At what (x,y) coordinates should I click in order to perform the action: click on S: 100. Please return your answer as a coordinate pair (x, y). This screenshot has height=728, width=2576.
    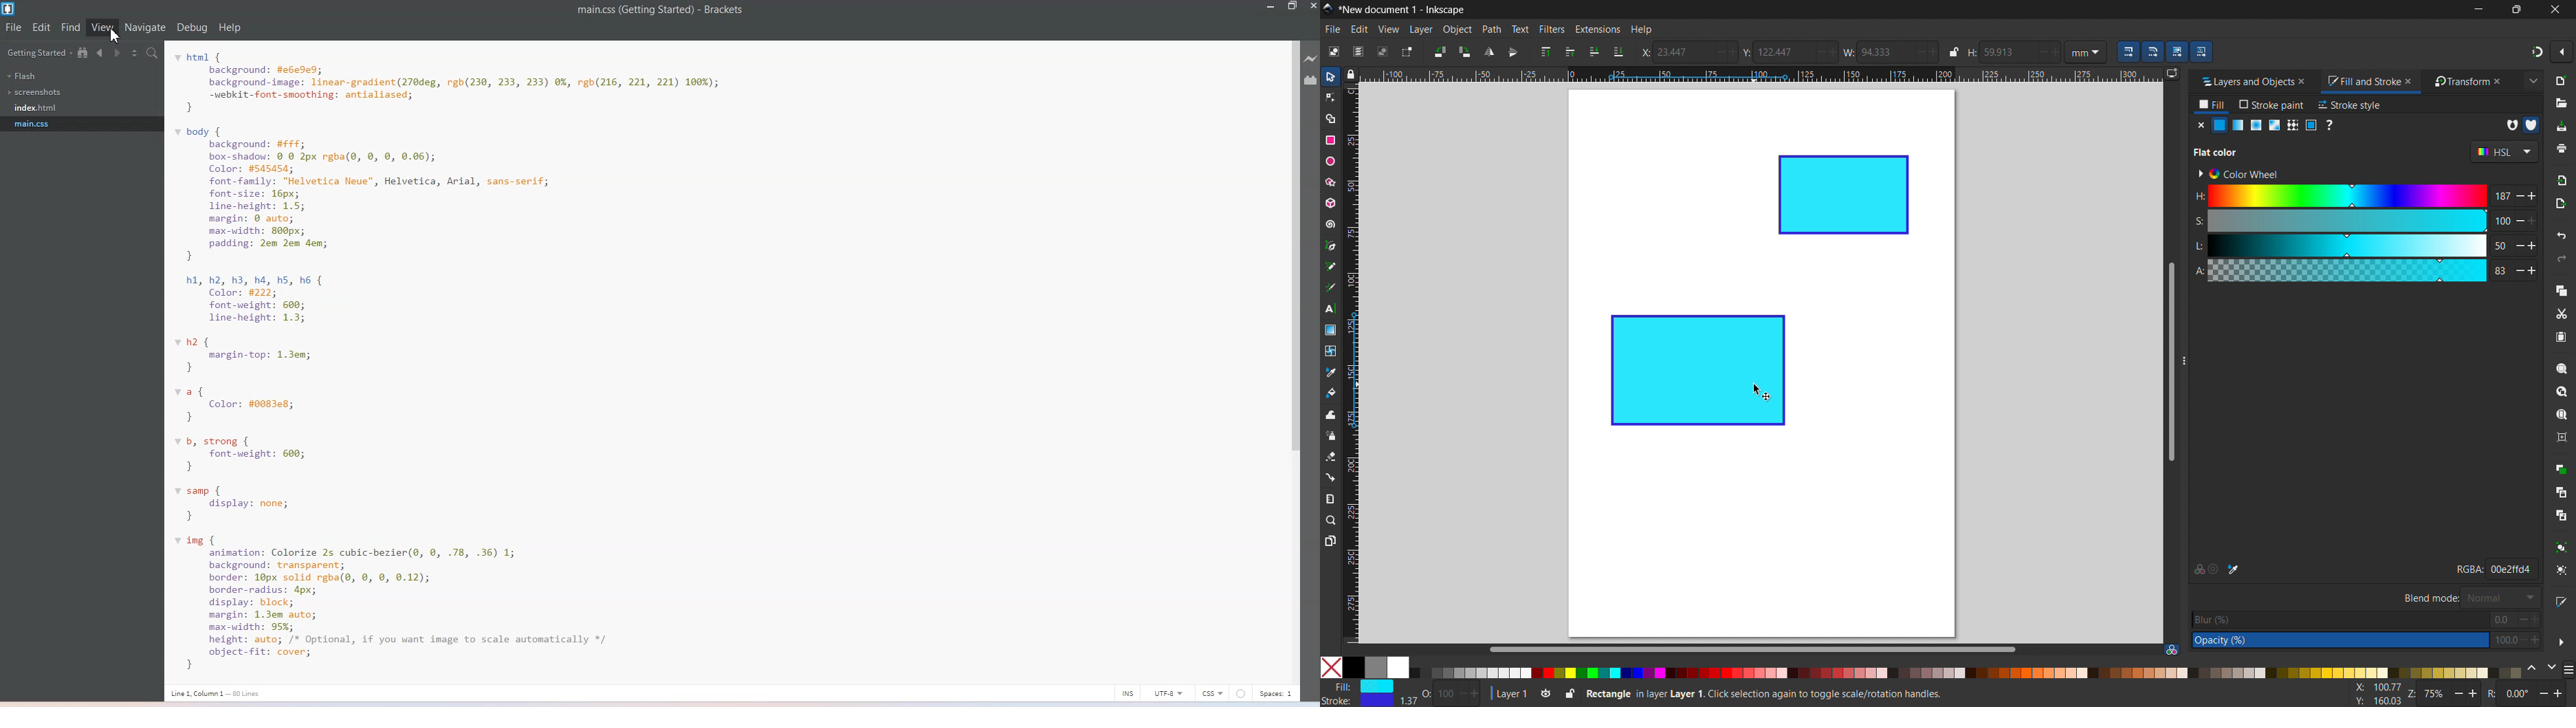
    Looking at the image, I should click on (2362, 220).